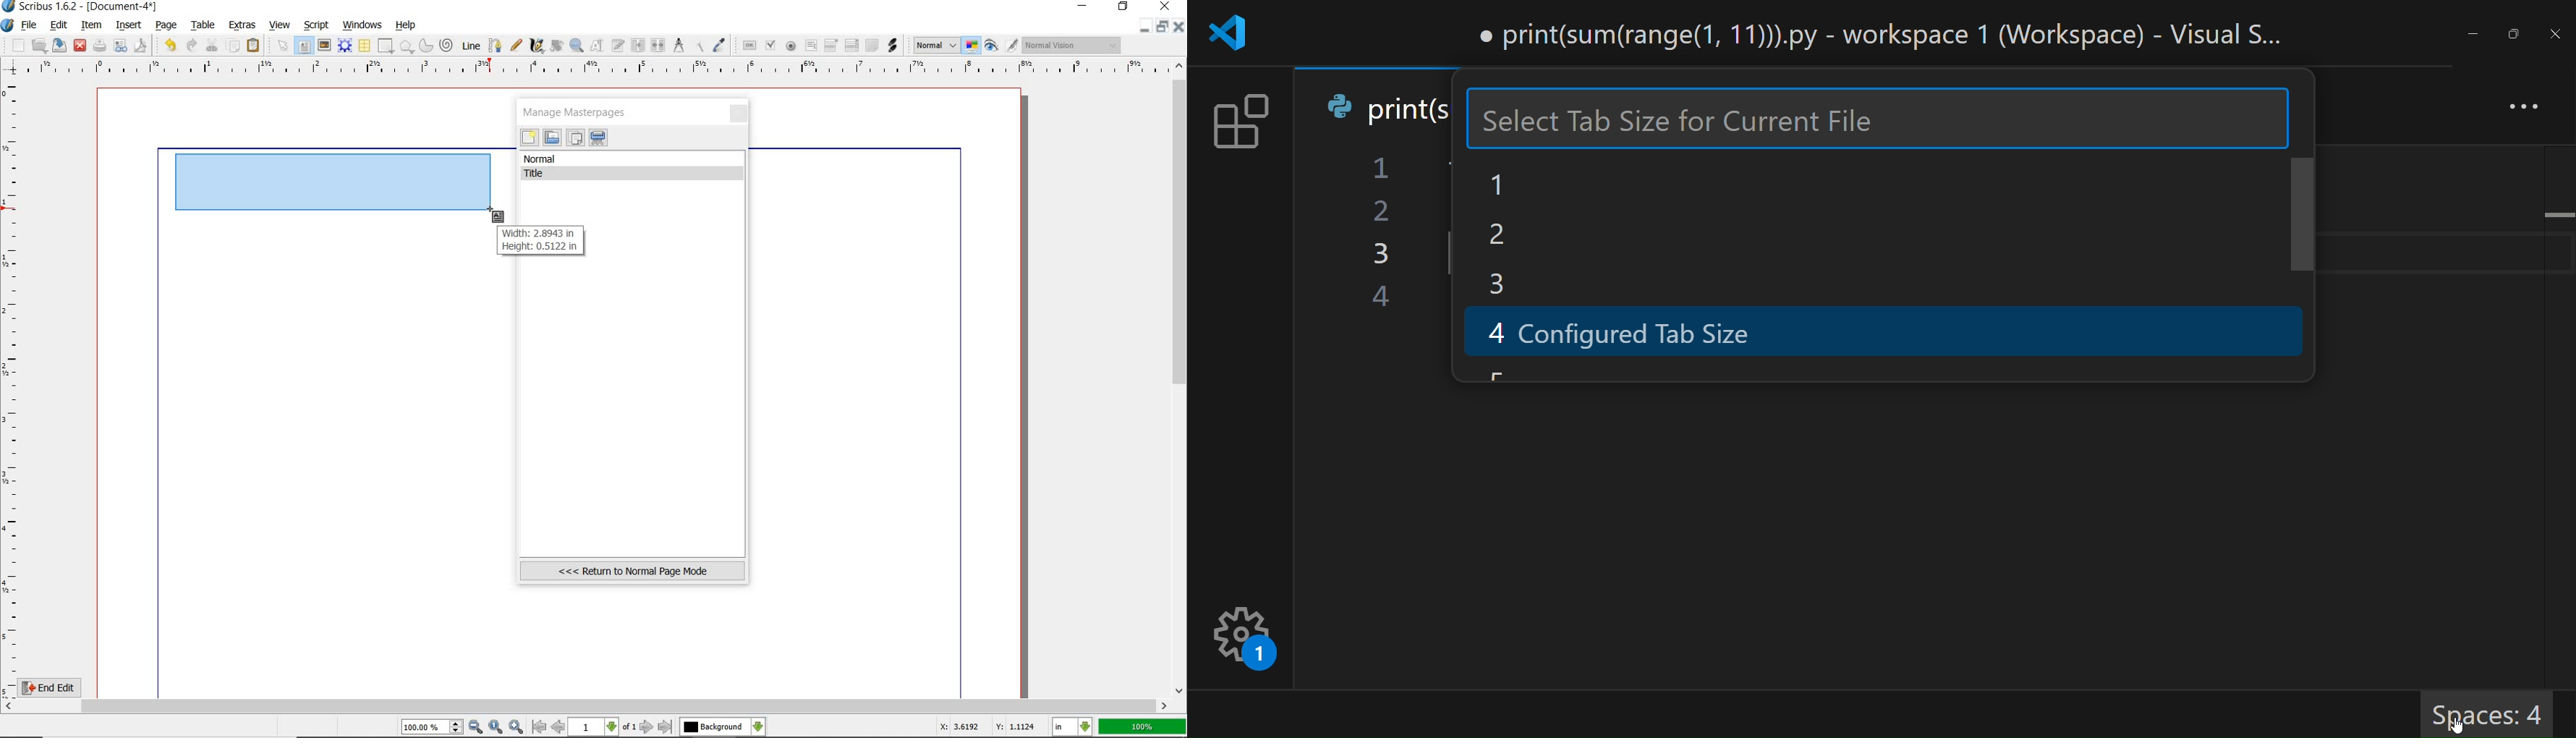 This screenshot has height=756, width=2576. What do you see at coordinates (167, 24) in the screenshot?
I see `page` at bounding box center [167, 24].